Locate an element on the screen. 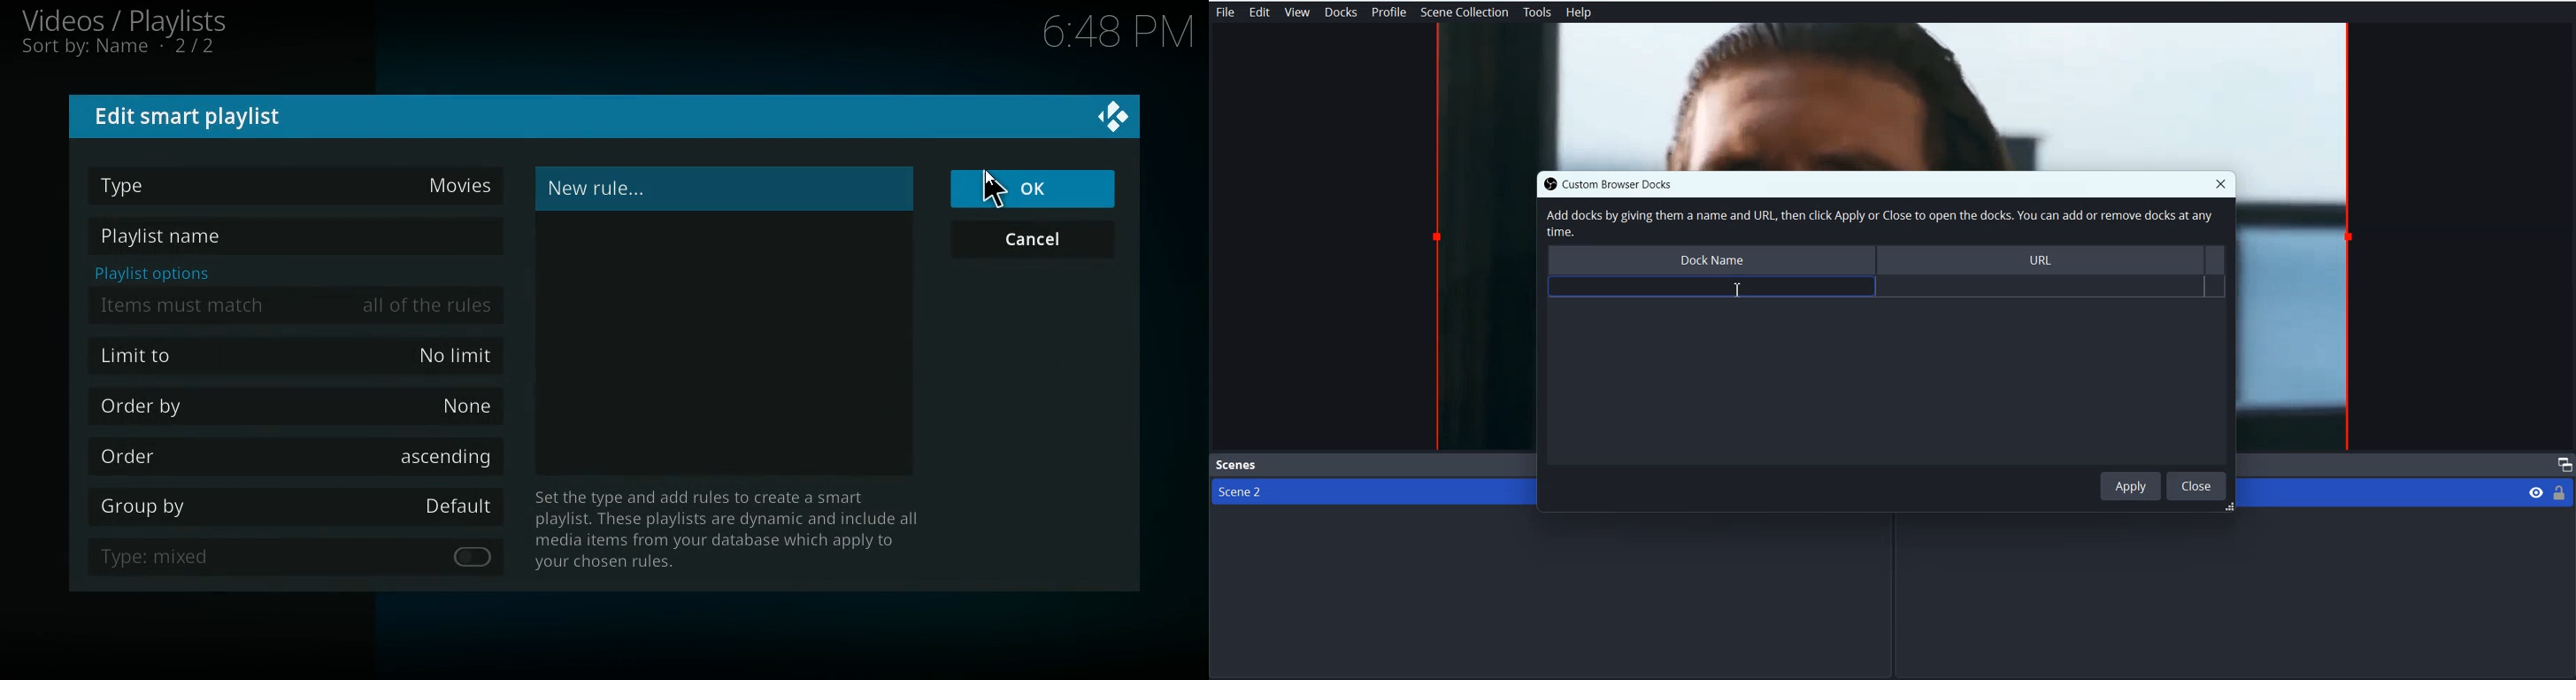 The width and height of the screenshot is (2576, 700). Custom Browser Docks is located at coordinates (1631, 183).